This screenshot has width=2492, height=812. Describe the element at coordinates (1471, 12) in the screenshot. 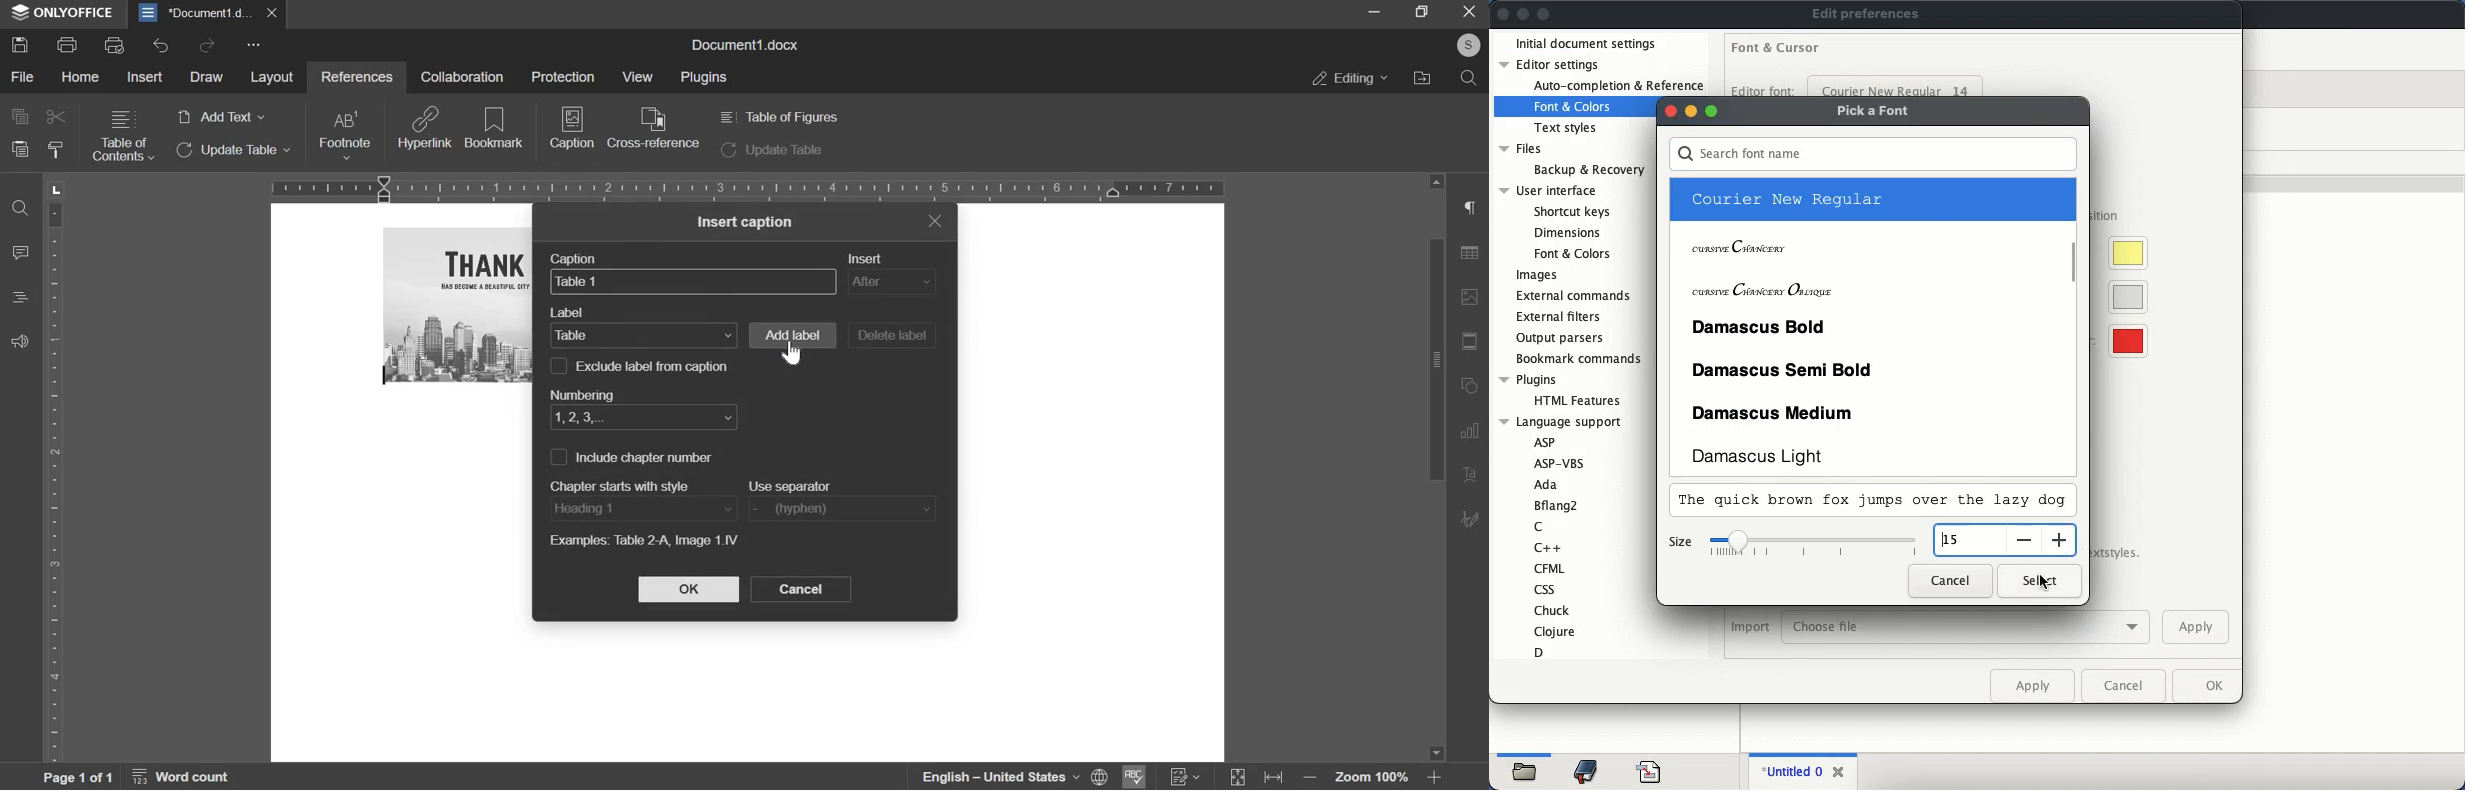

I see `exit` at that location.